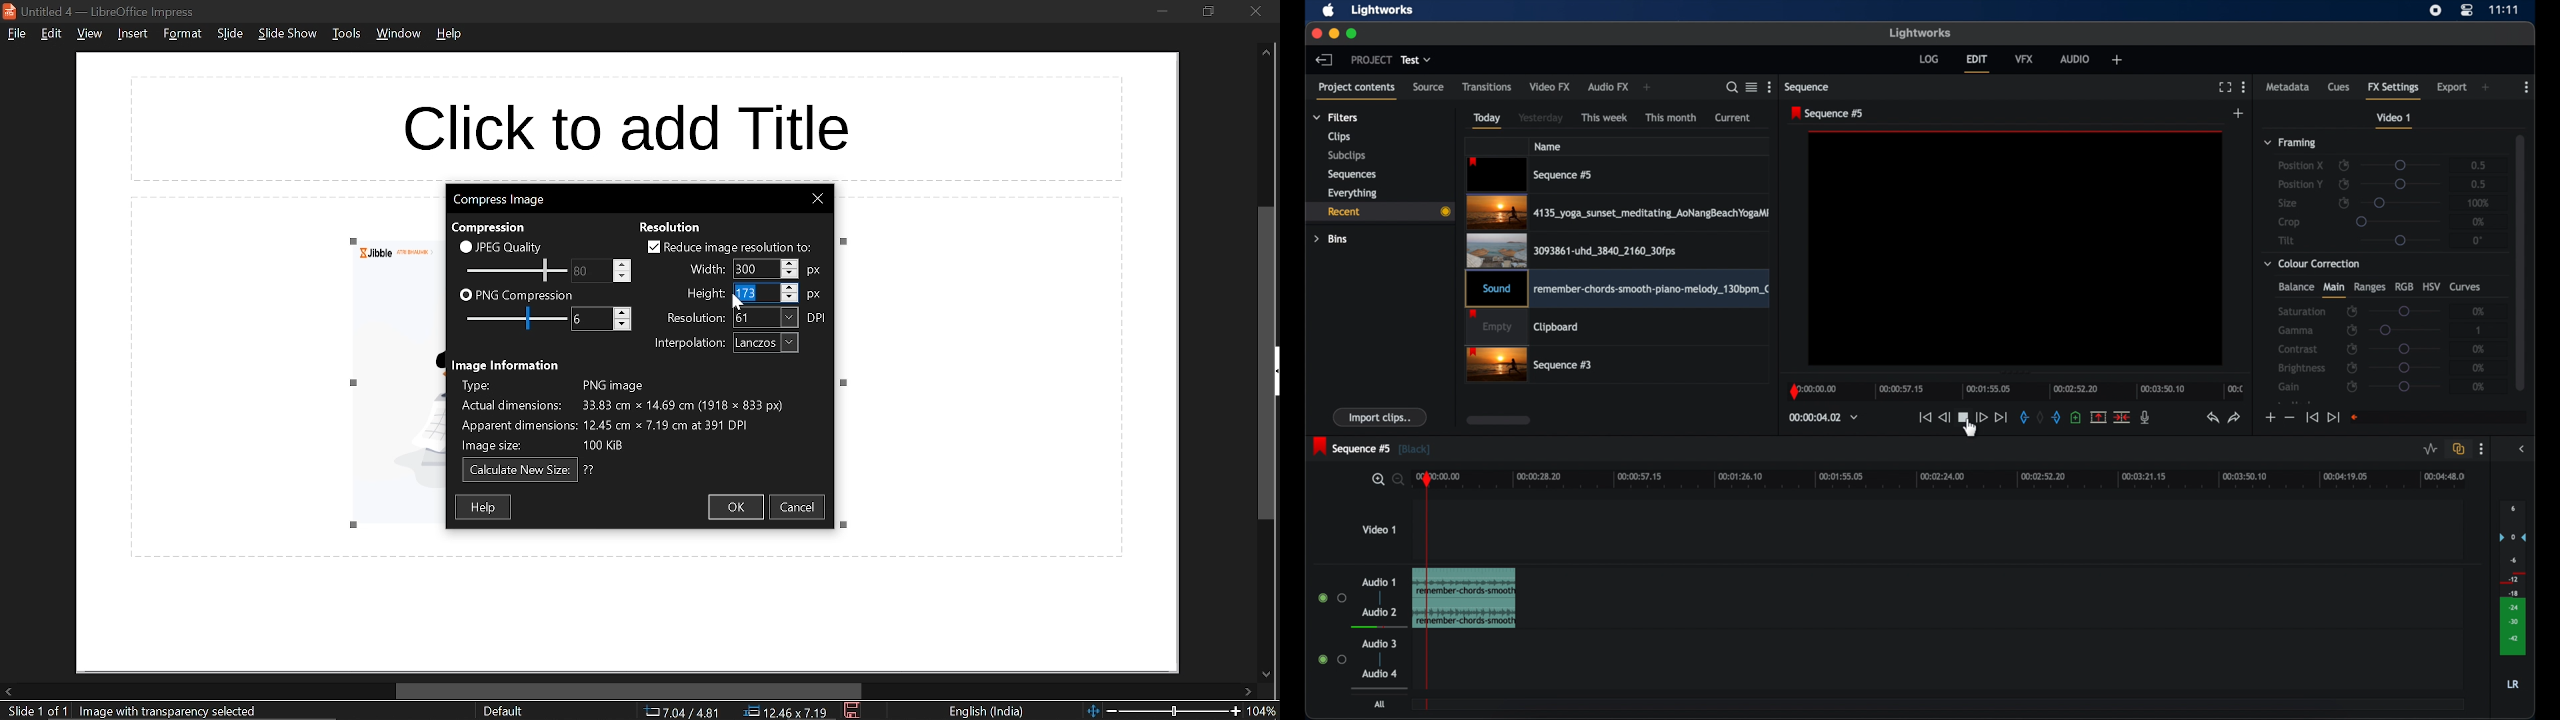  Describe the element at coordinates (2351, 330) in the screenshot. I see `enable/disable keyframes` at that location.